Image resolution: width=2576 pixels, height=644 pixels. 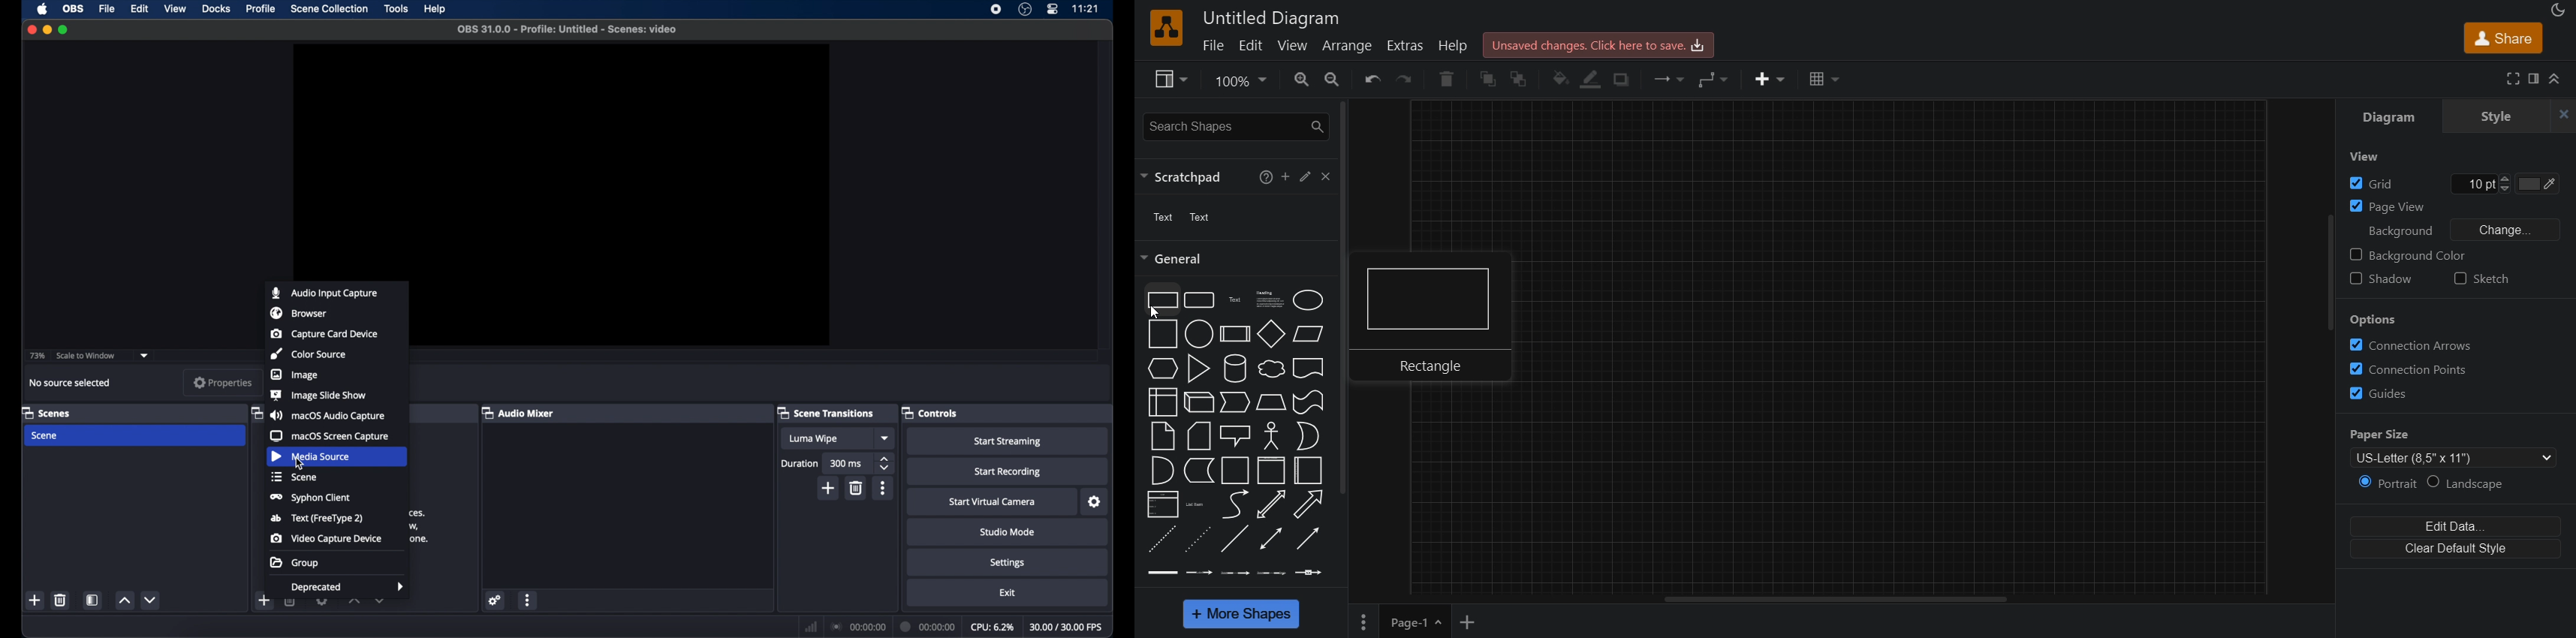 What do you see at coordinates (46, 436) in the screenshot?
I see `scene` at bounding box center [46, 436].